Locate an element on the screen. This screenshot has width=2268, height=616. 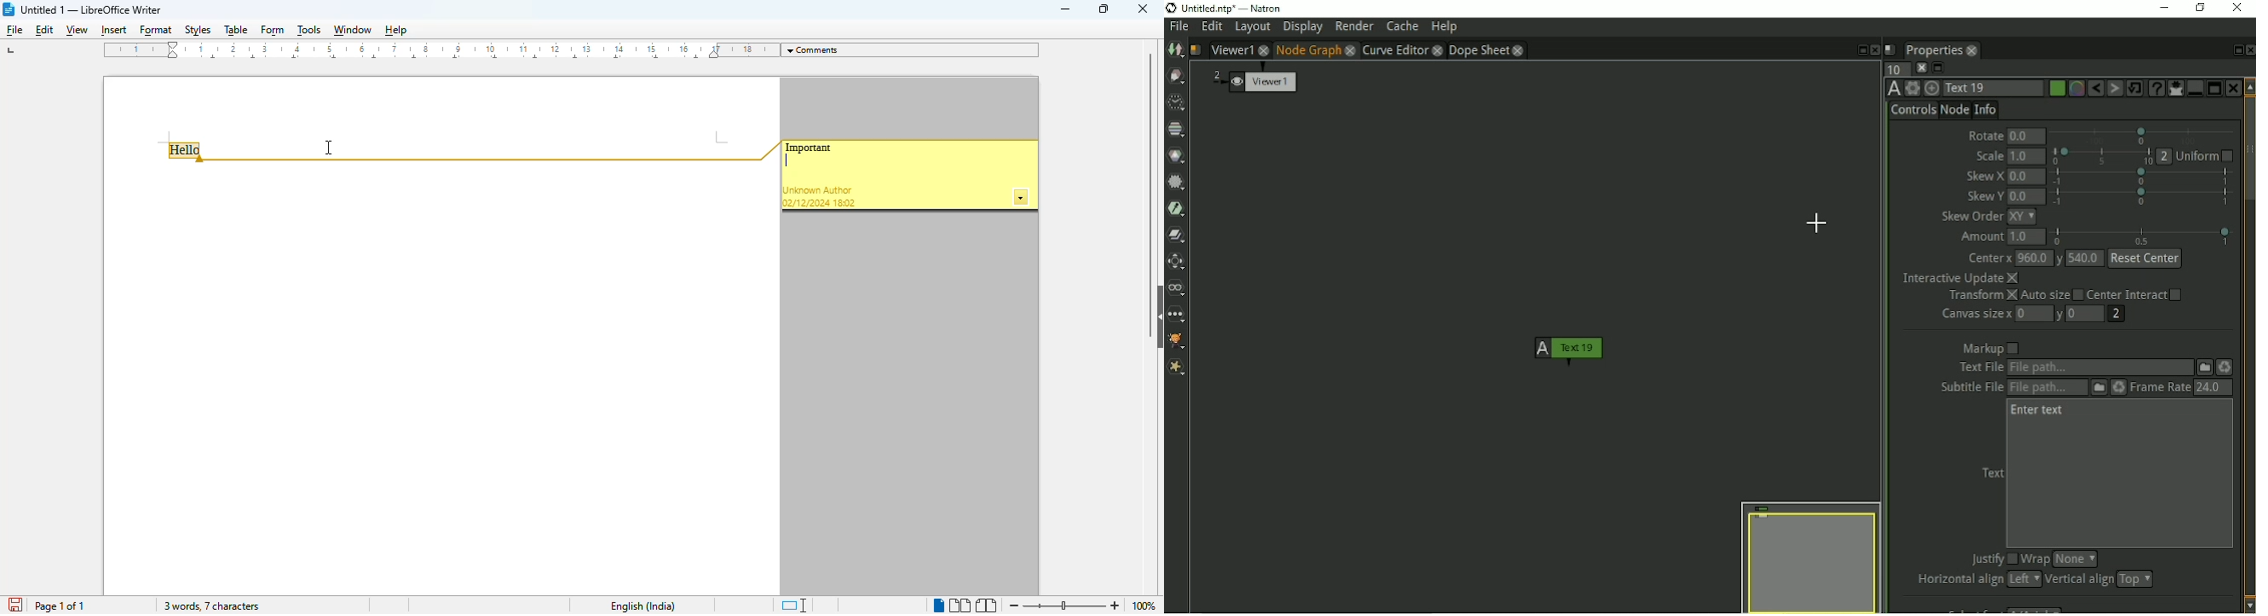
standard selection is located at coordinates (795, 605).